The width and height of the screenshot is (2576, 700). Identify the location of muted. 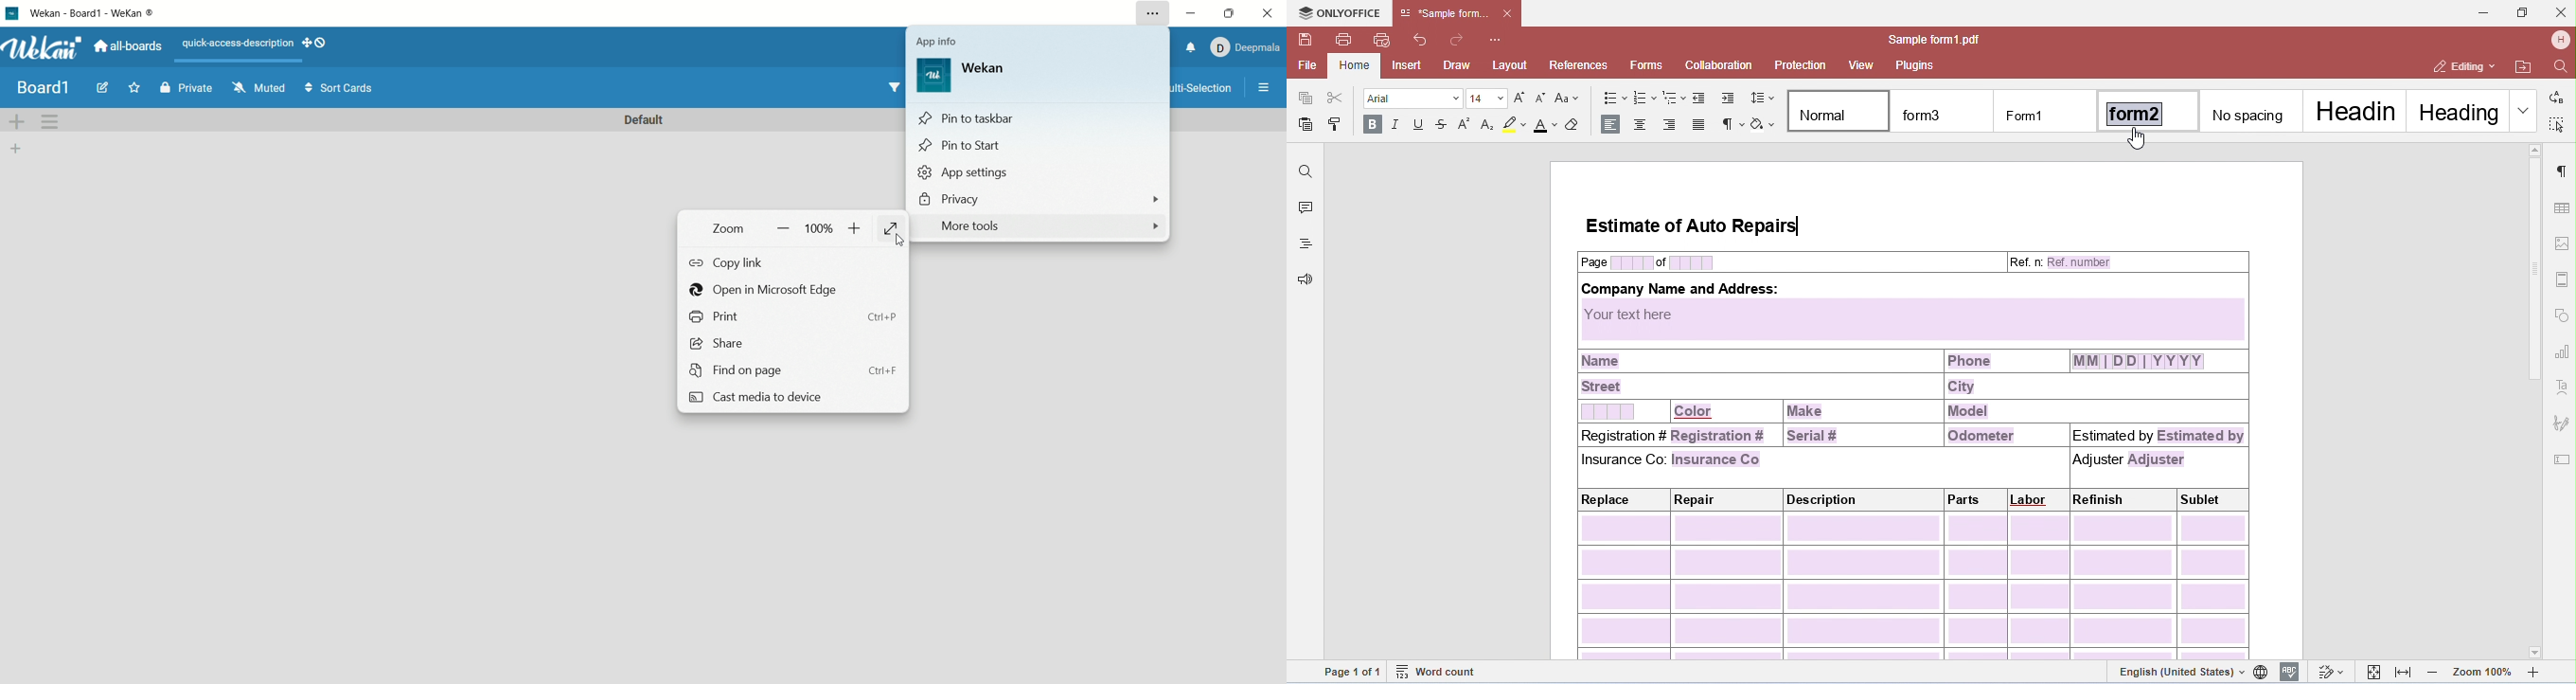
(259, 86).